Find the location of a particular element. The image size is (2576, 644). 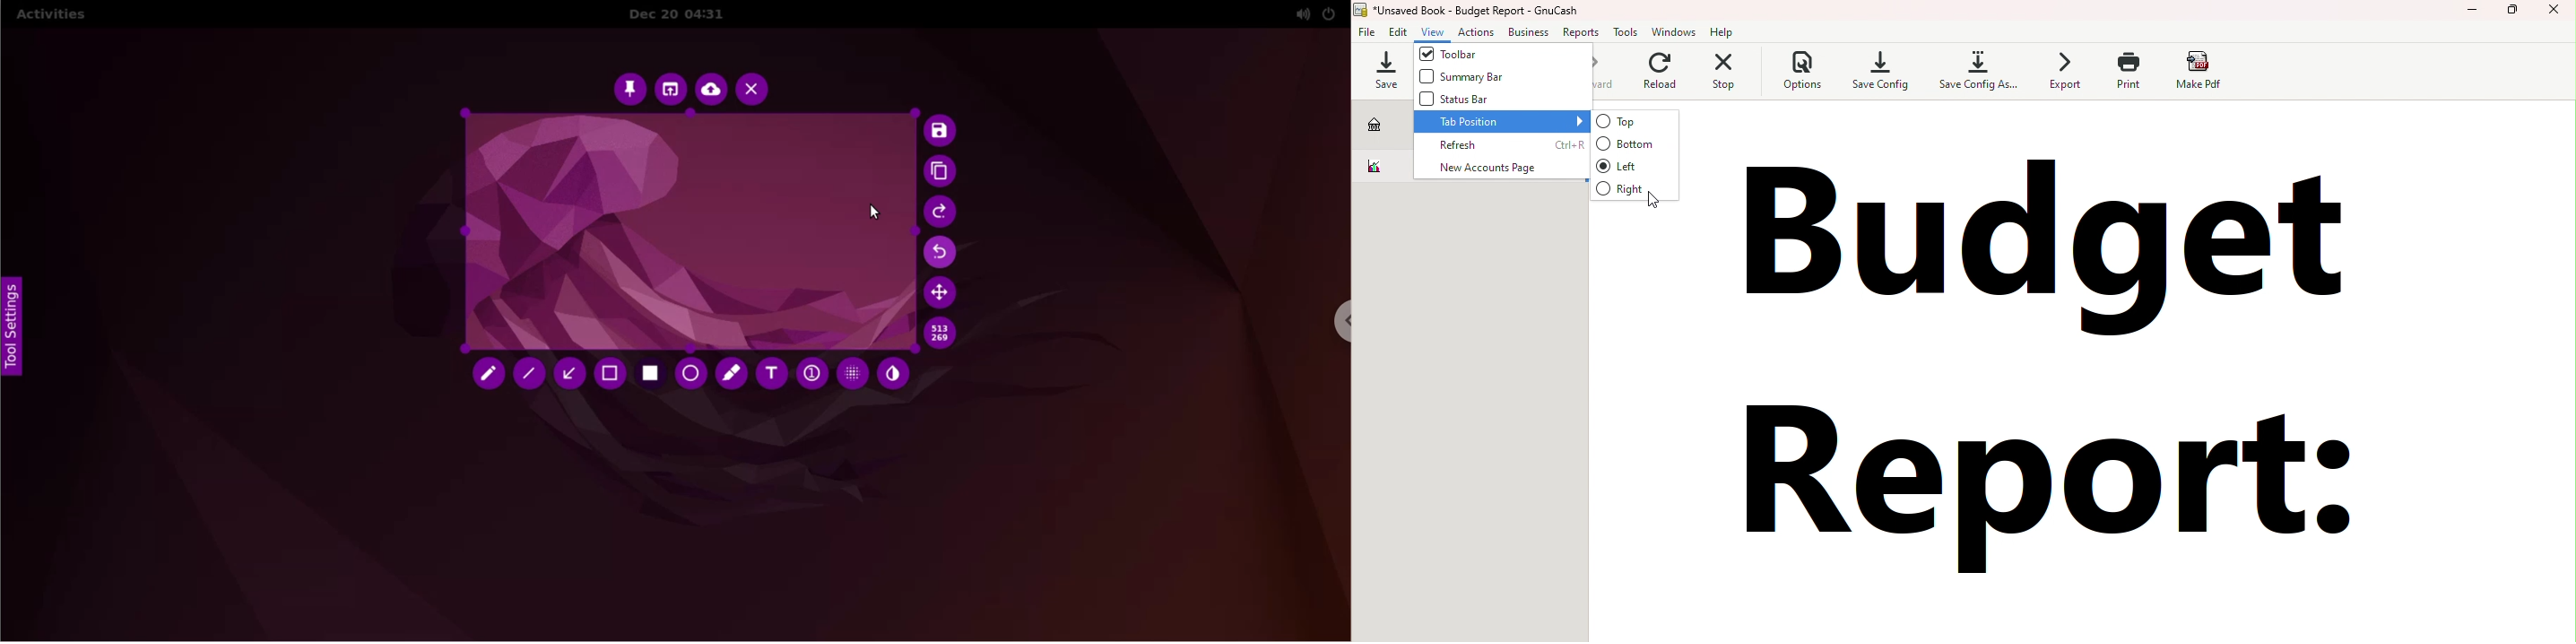

Tools is located at coordinates (1624, 31).